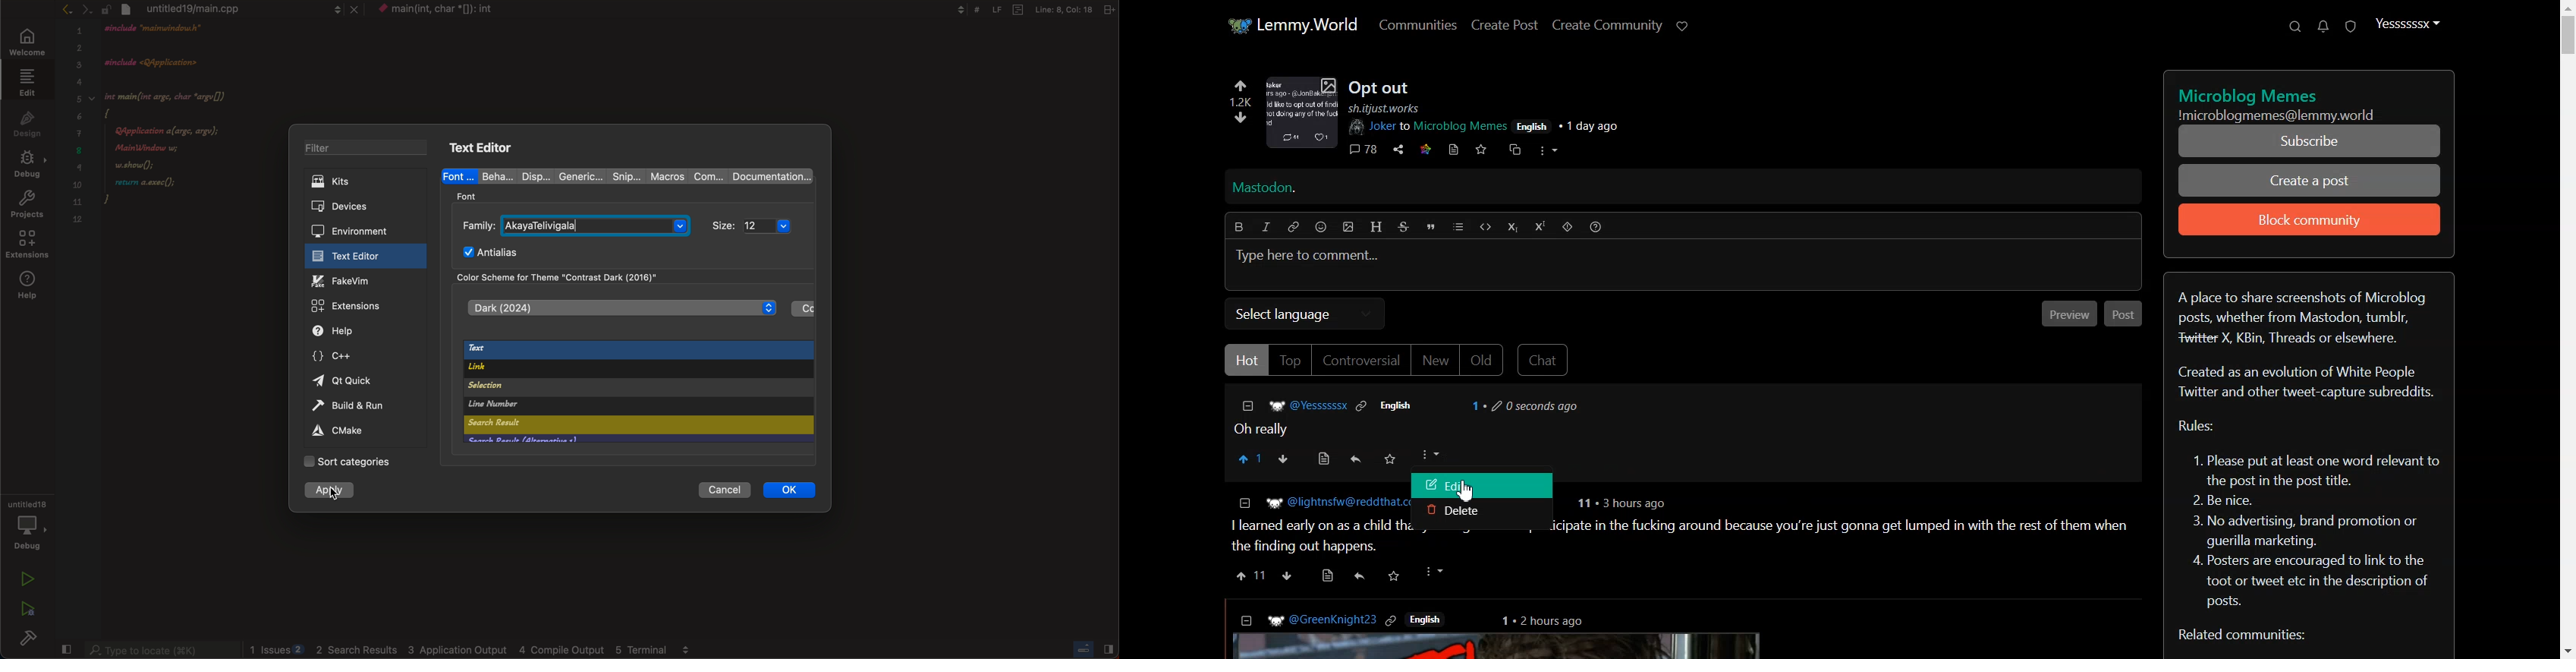 Image resolution: width=2576 pixels, height=672 pixels. I want to click on com, so click(708, 178).